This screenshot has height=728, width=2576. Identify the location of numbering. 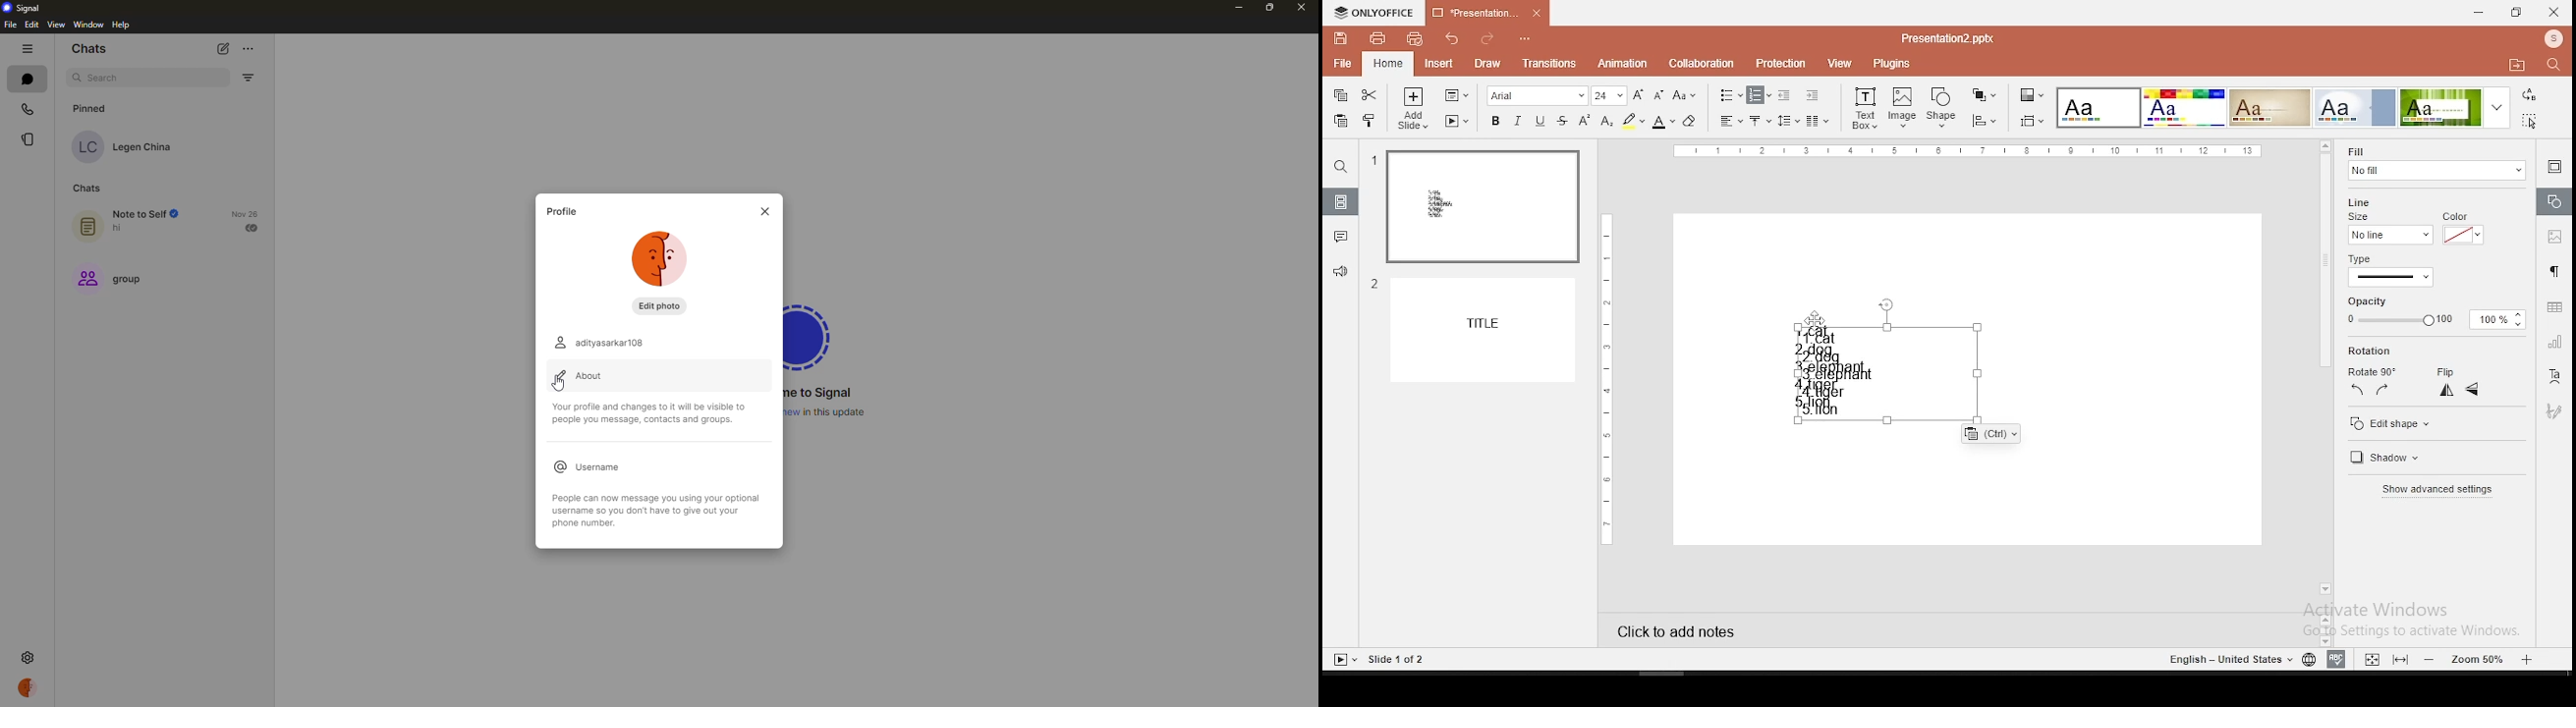
(1760, 95).